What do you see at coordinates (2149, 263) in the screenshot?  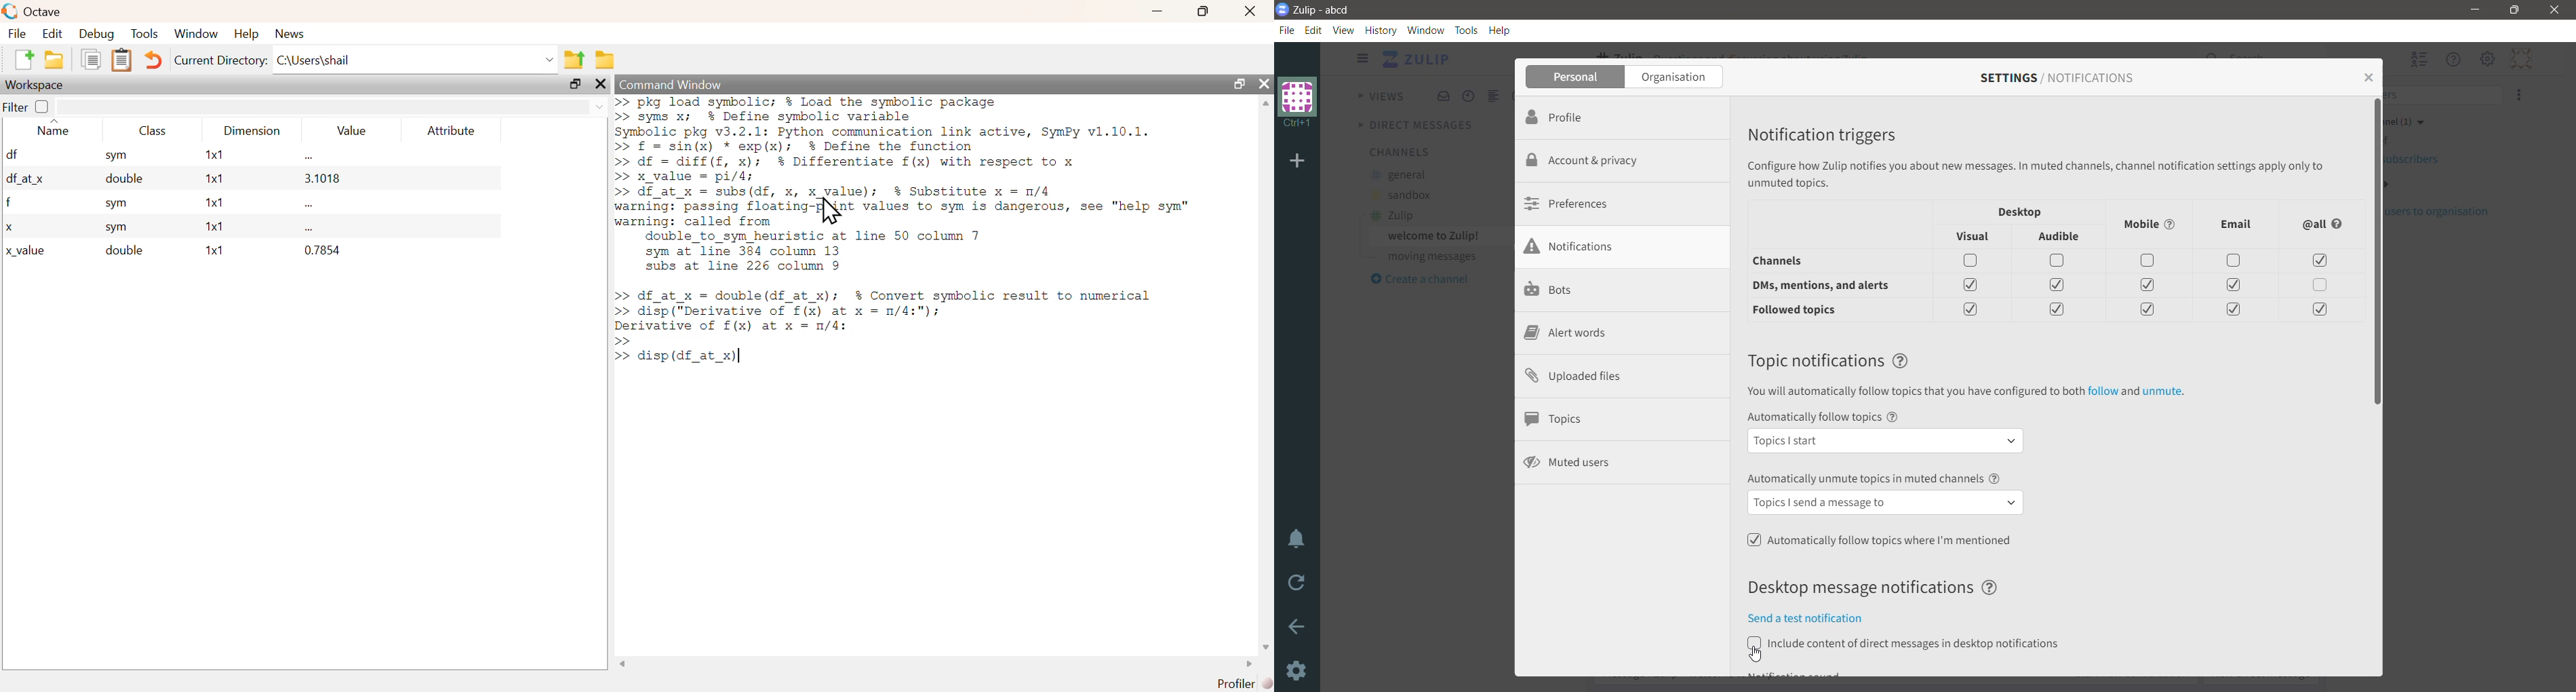 I see `check box` at bounding box center [2149, 263].